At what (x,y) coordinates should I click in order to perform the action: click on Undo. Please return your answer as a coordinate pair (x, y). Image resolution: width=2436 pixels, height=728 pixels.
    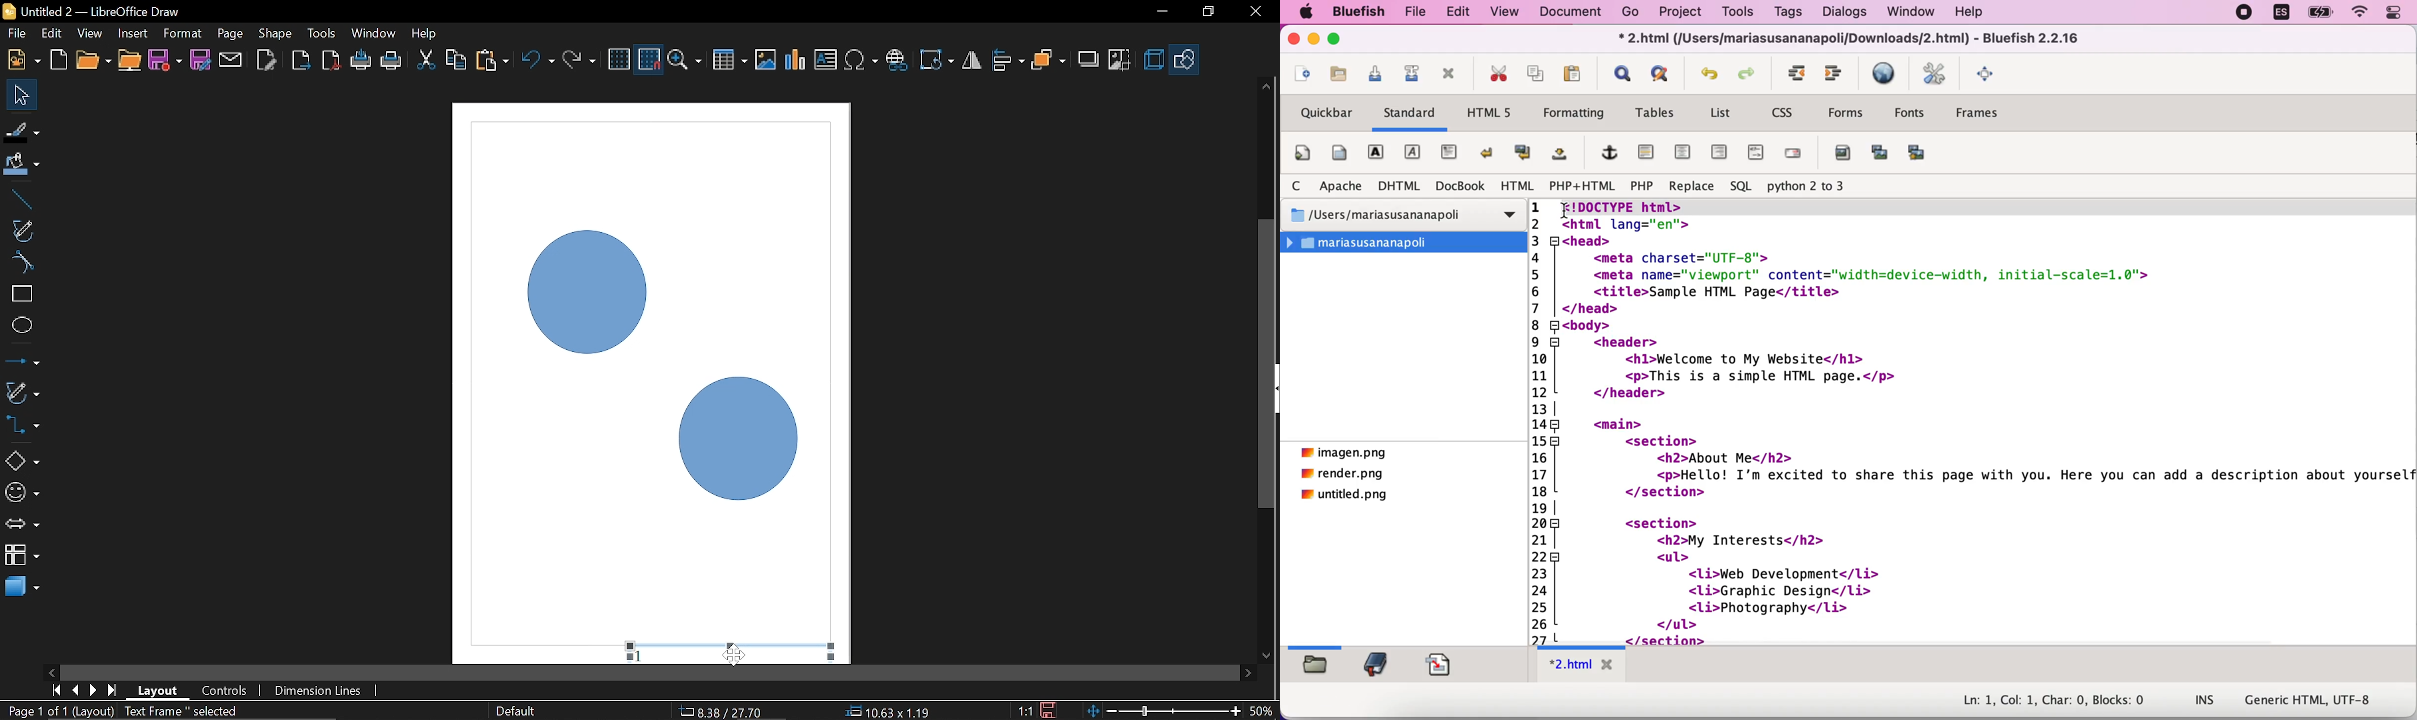
    Looking at the image, I should click on (539, 62).